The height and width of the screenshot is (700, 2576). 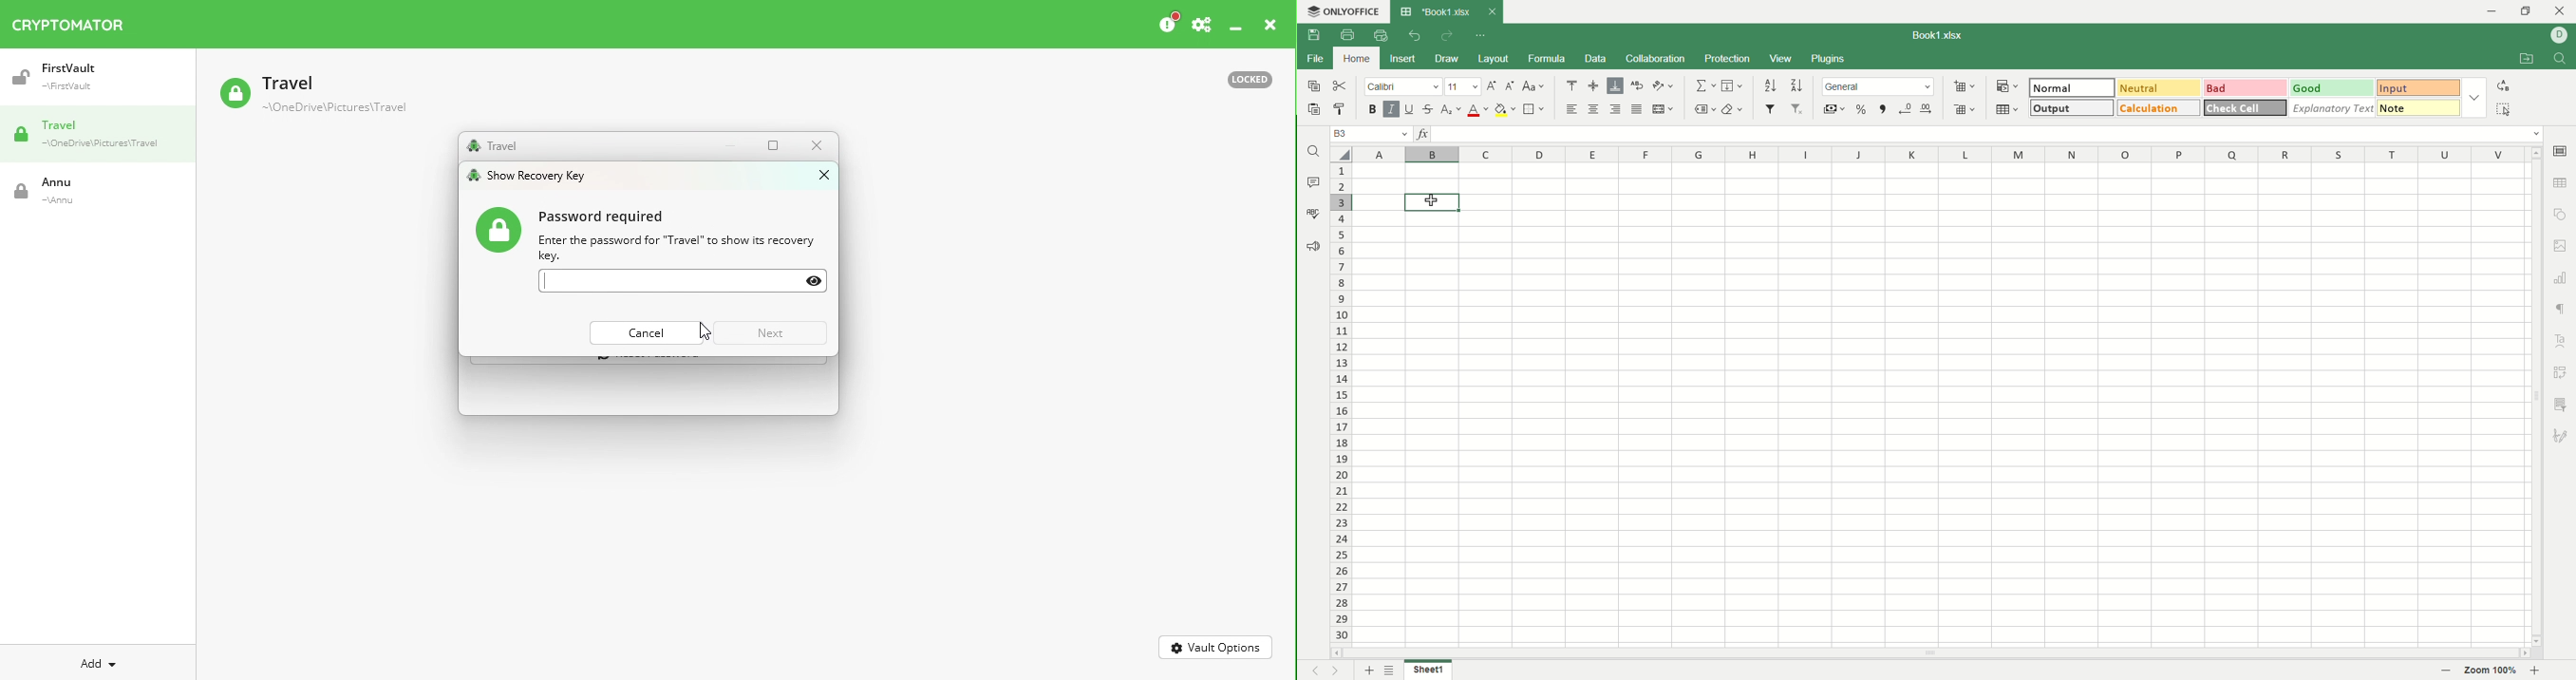 What do you see at coordinates (1829, 59) in the screenshot?
I see `plugins` at bounding box center [1829, 59].